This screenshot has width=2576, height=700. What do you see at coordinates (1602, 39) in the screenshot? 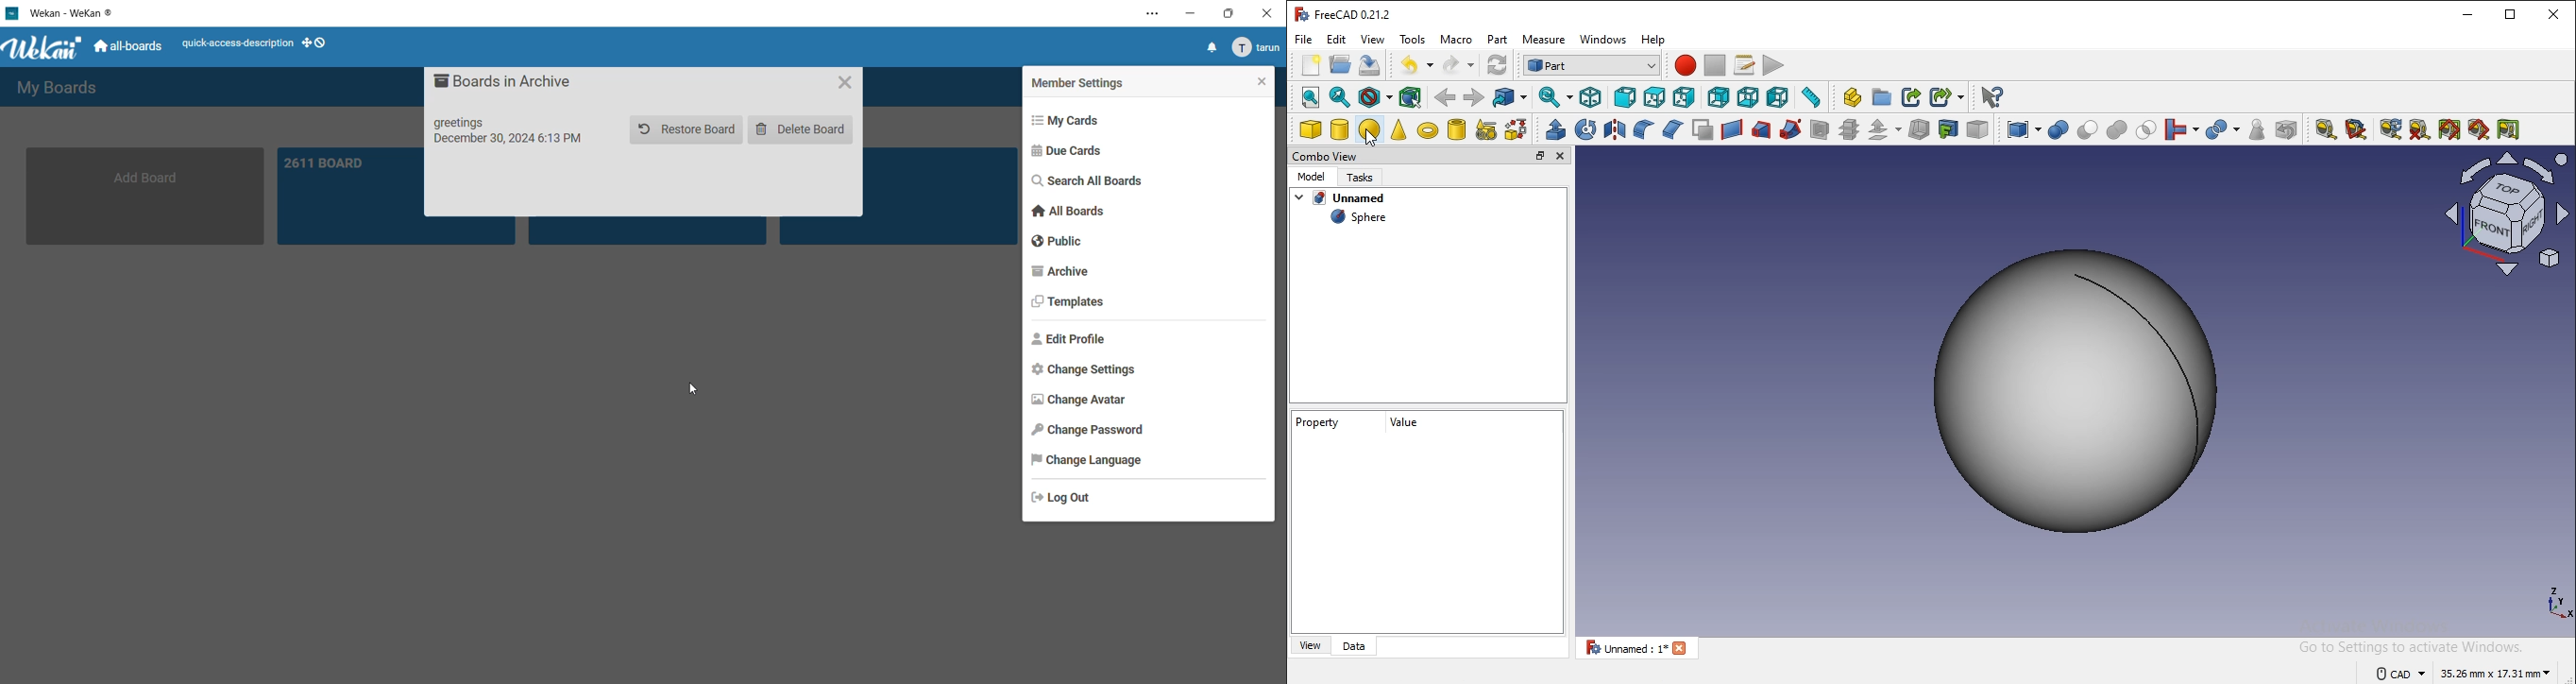
I see `windows` at bounding box center [1602, 39].